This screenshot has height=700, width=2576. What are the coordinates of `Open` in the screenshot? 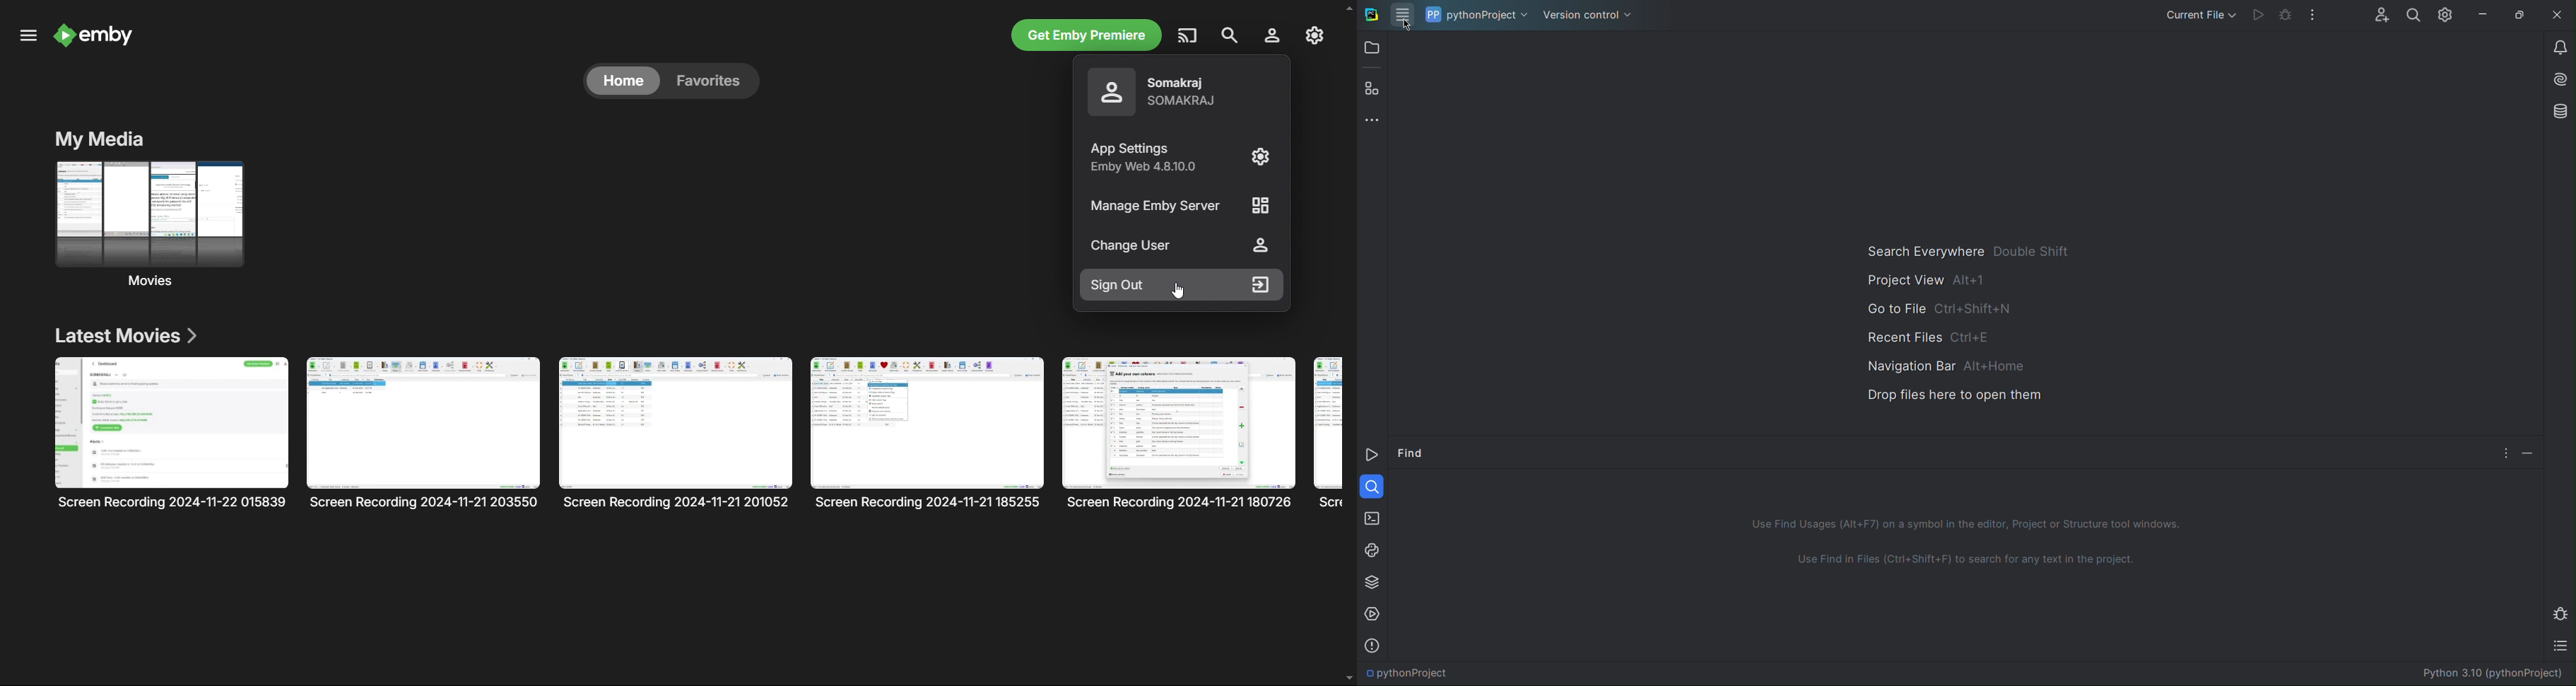 It's located at (1372, 50).